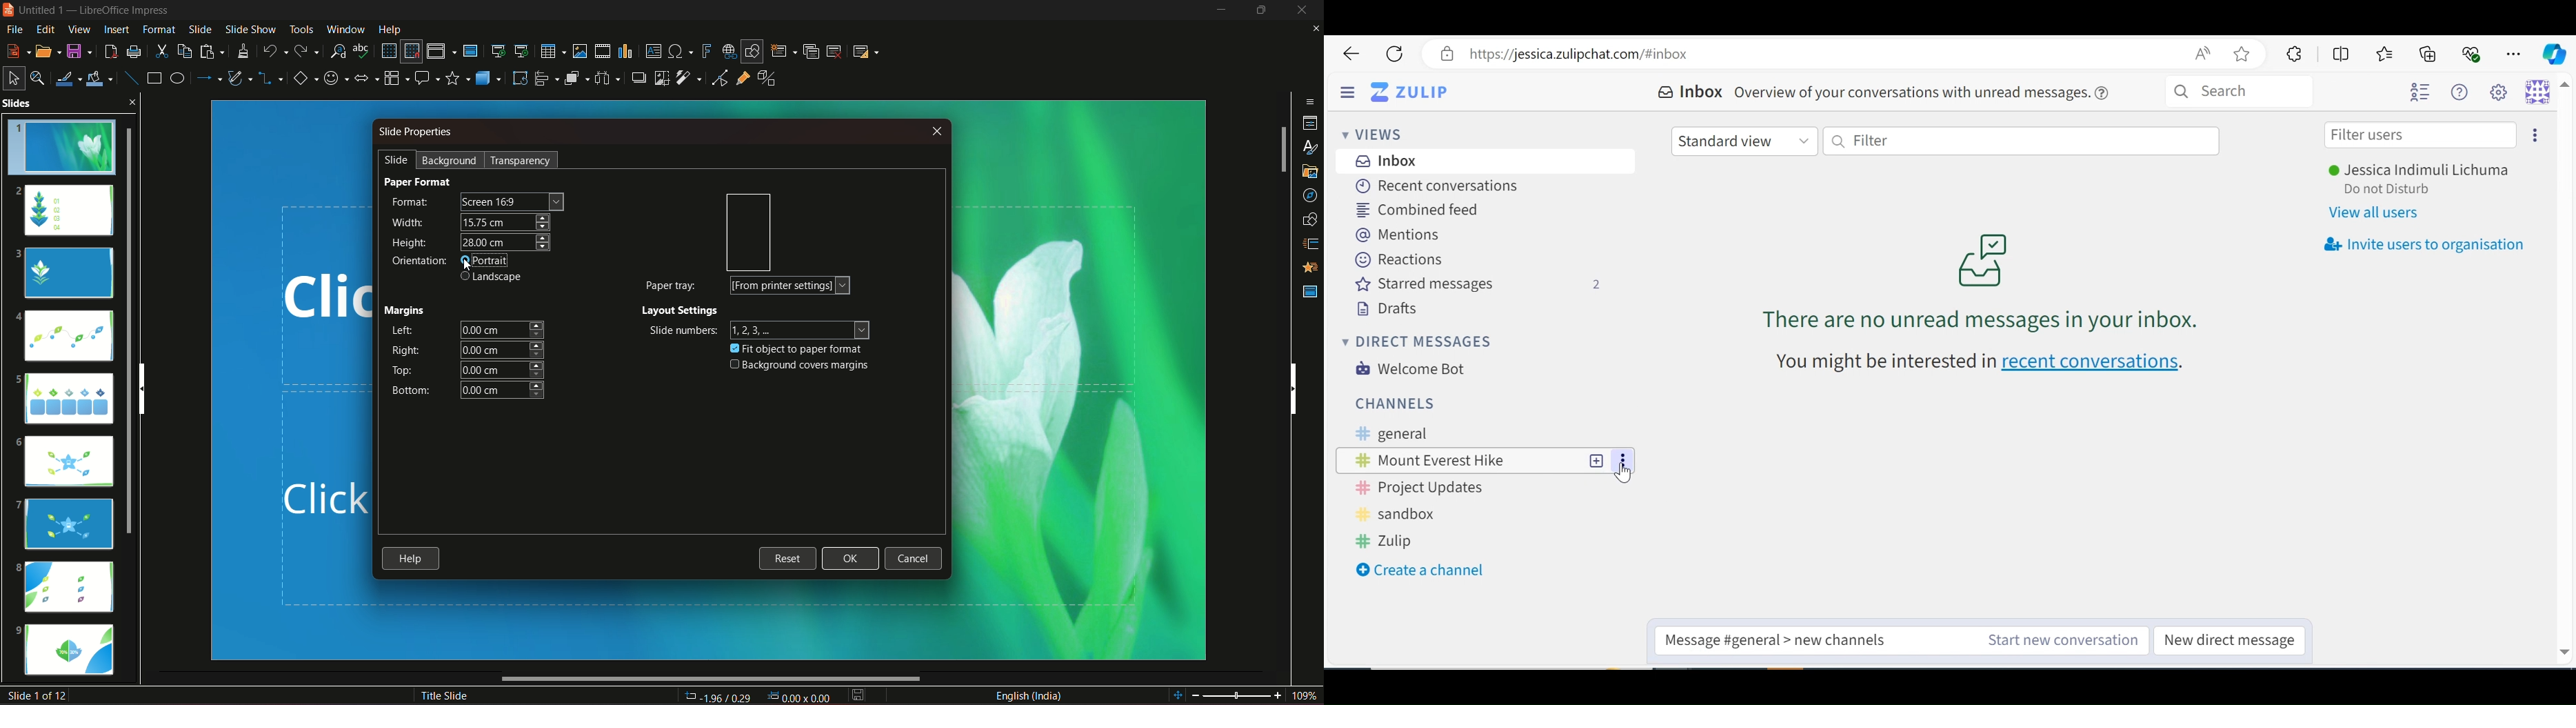  What do you see at coordinates (797, 366) in the screenshot?
I see `background covers margins` at bounding box center [797, 366].